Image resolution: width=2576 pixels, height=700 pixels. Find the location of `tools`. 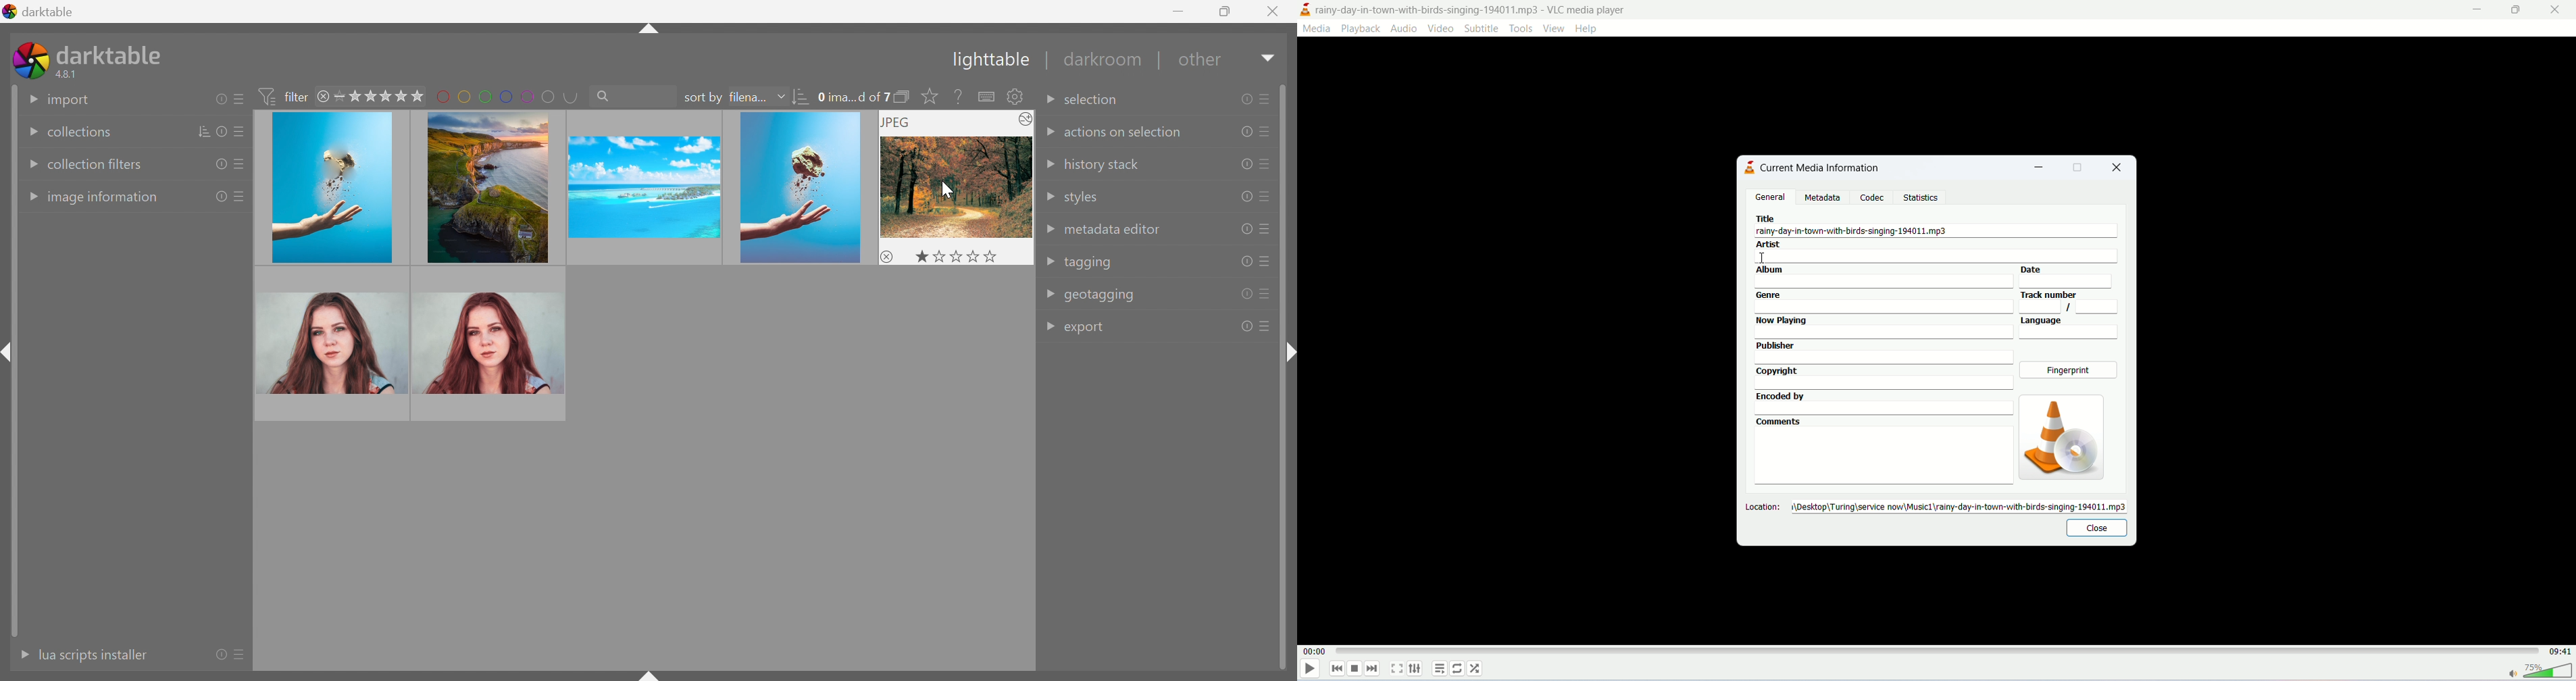

tools is located at coordinates (1521, 29).